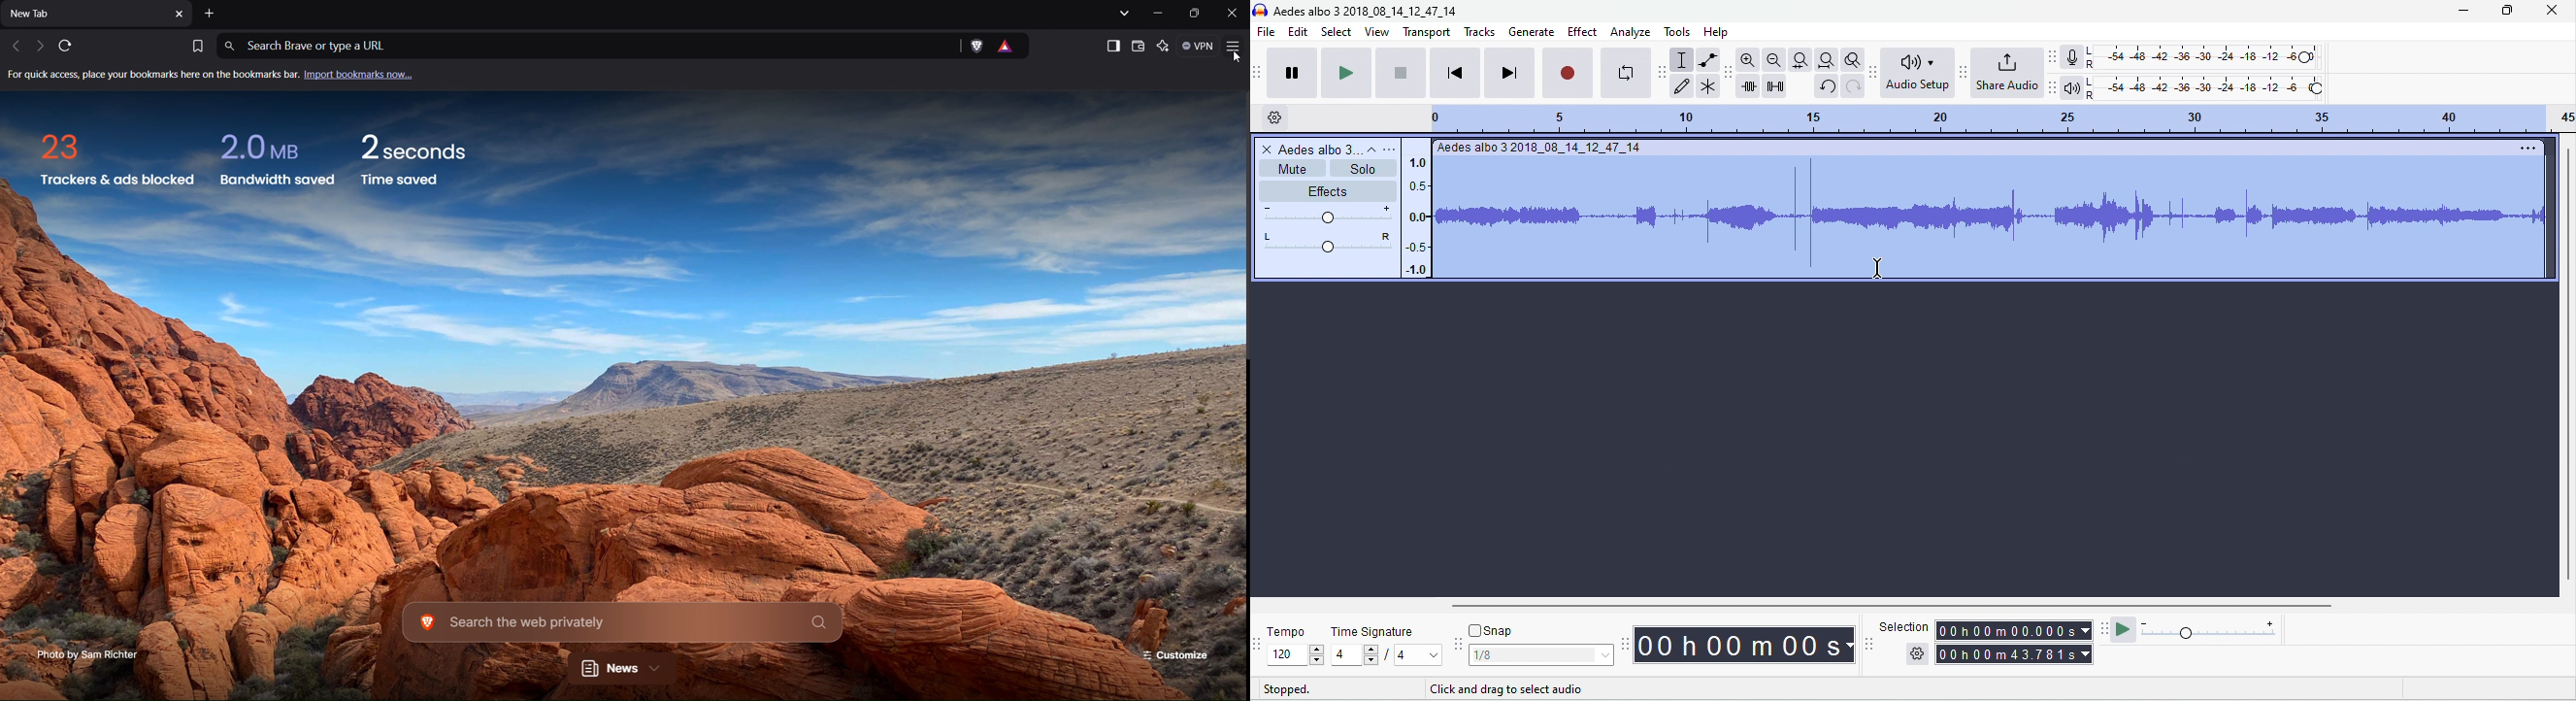  What do you see at coordinates (2073, 88) in the screenshot?
I see `playback meter` at bounding box center [2073, 88].